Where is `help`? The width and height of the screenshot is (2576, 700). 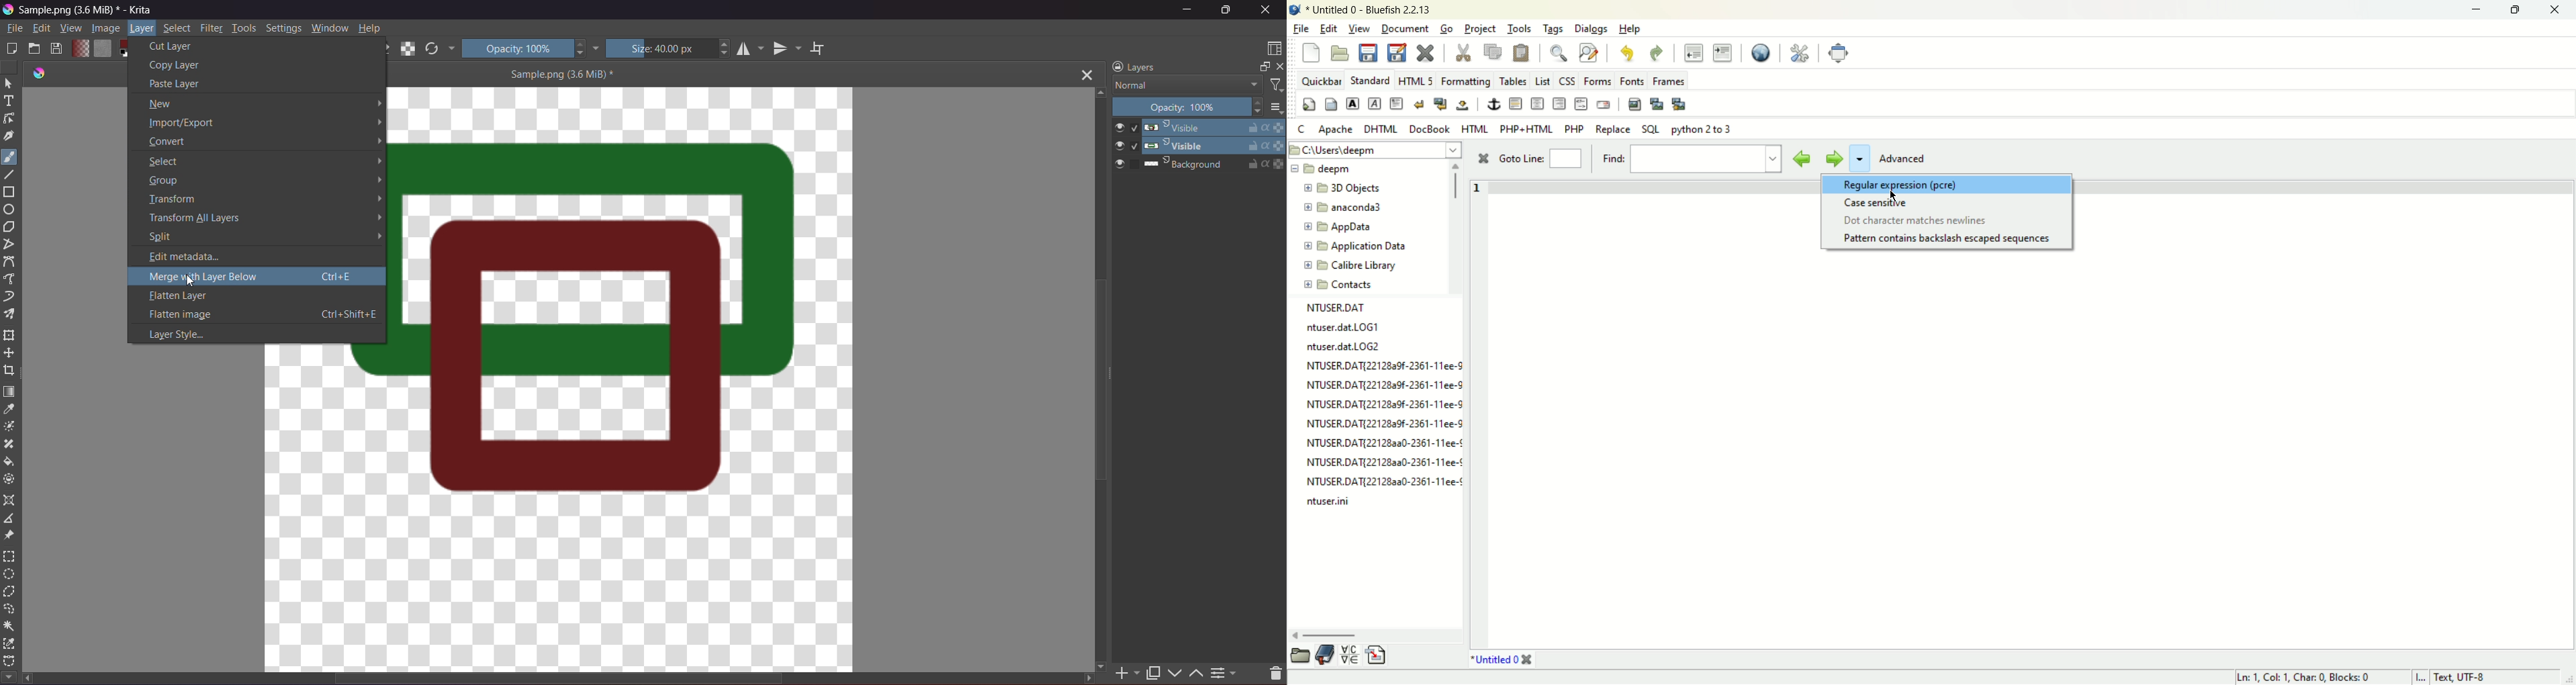 help is located at coordinates (1630, 29).